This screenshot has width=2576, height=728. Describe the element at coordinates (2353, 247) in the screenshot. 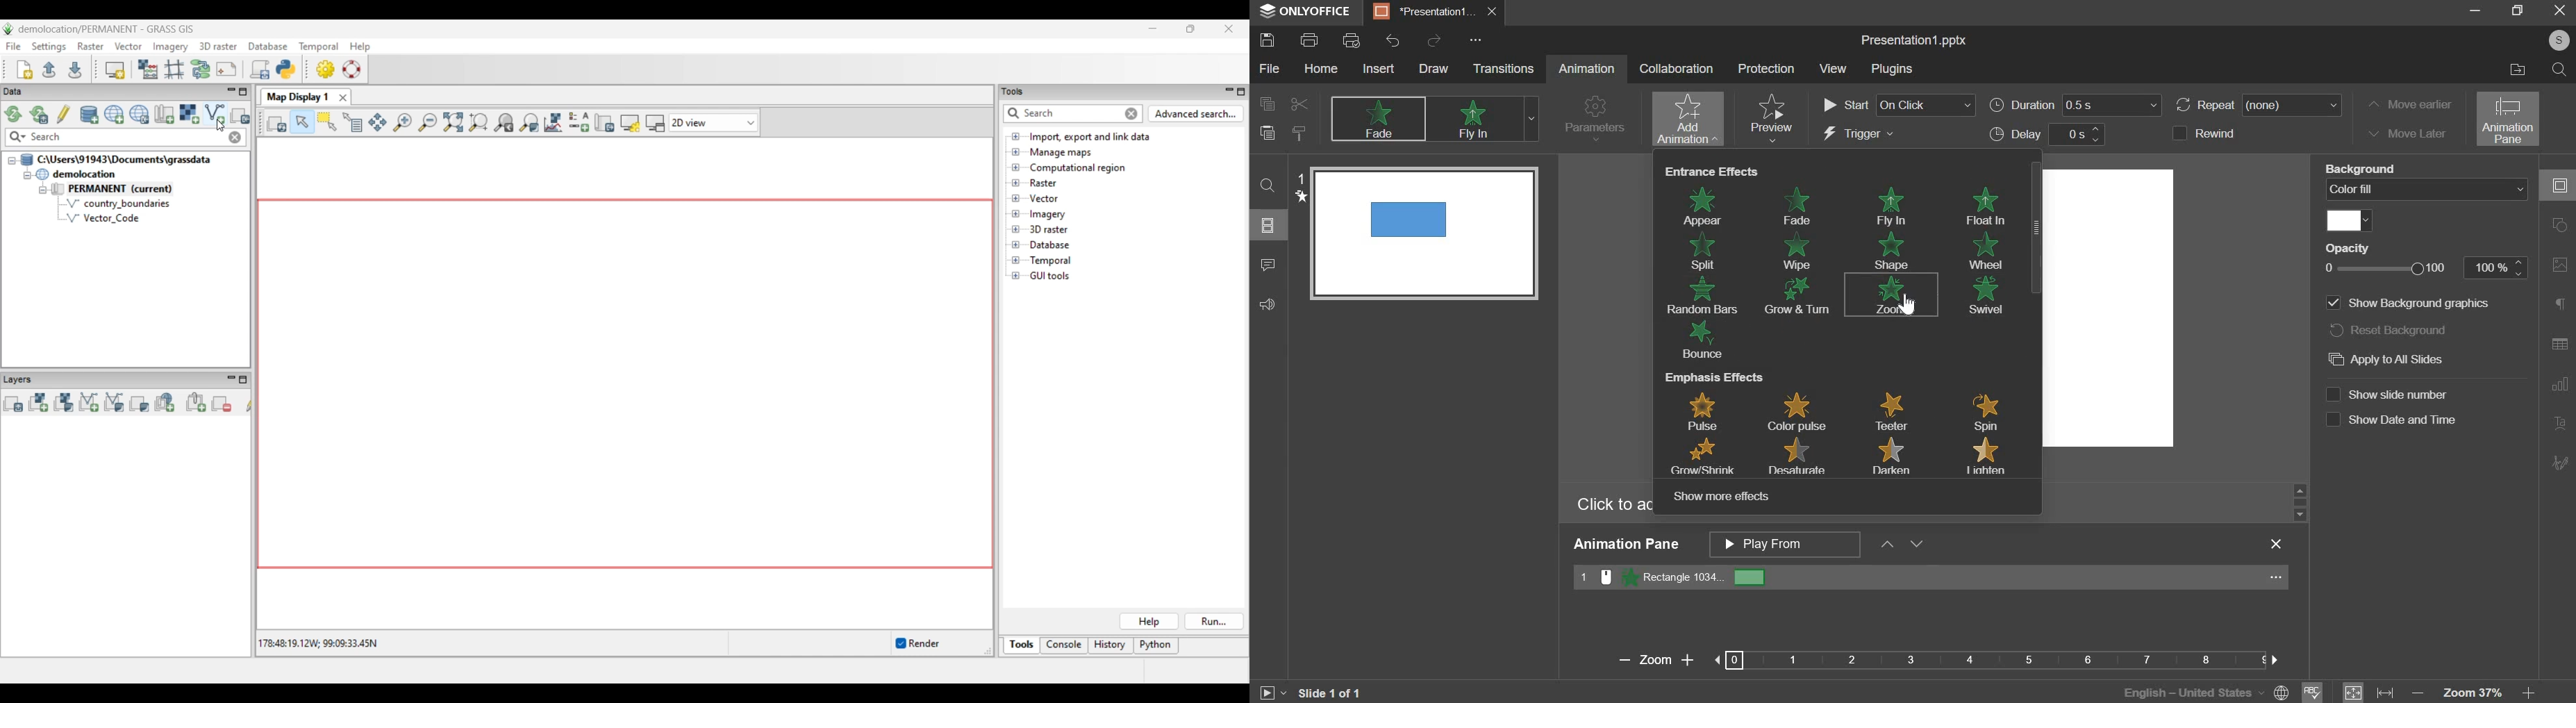

I see `Opacity` at that location.